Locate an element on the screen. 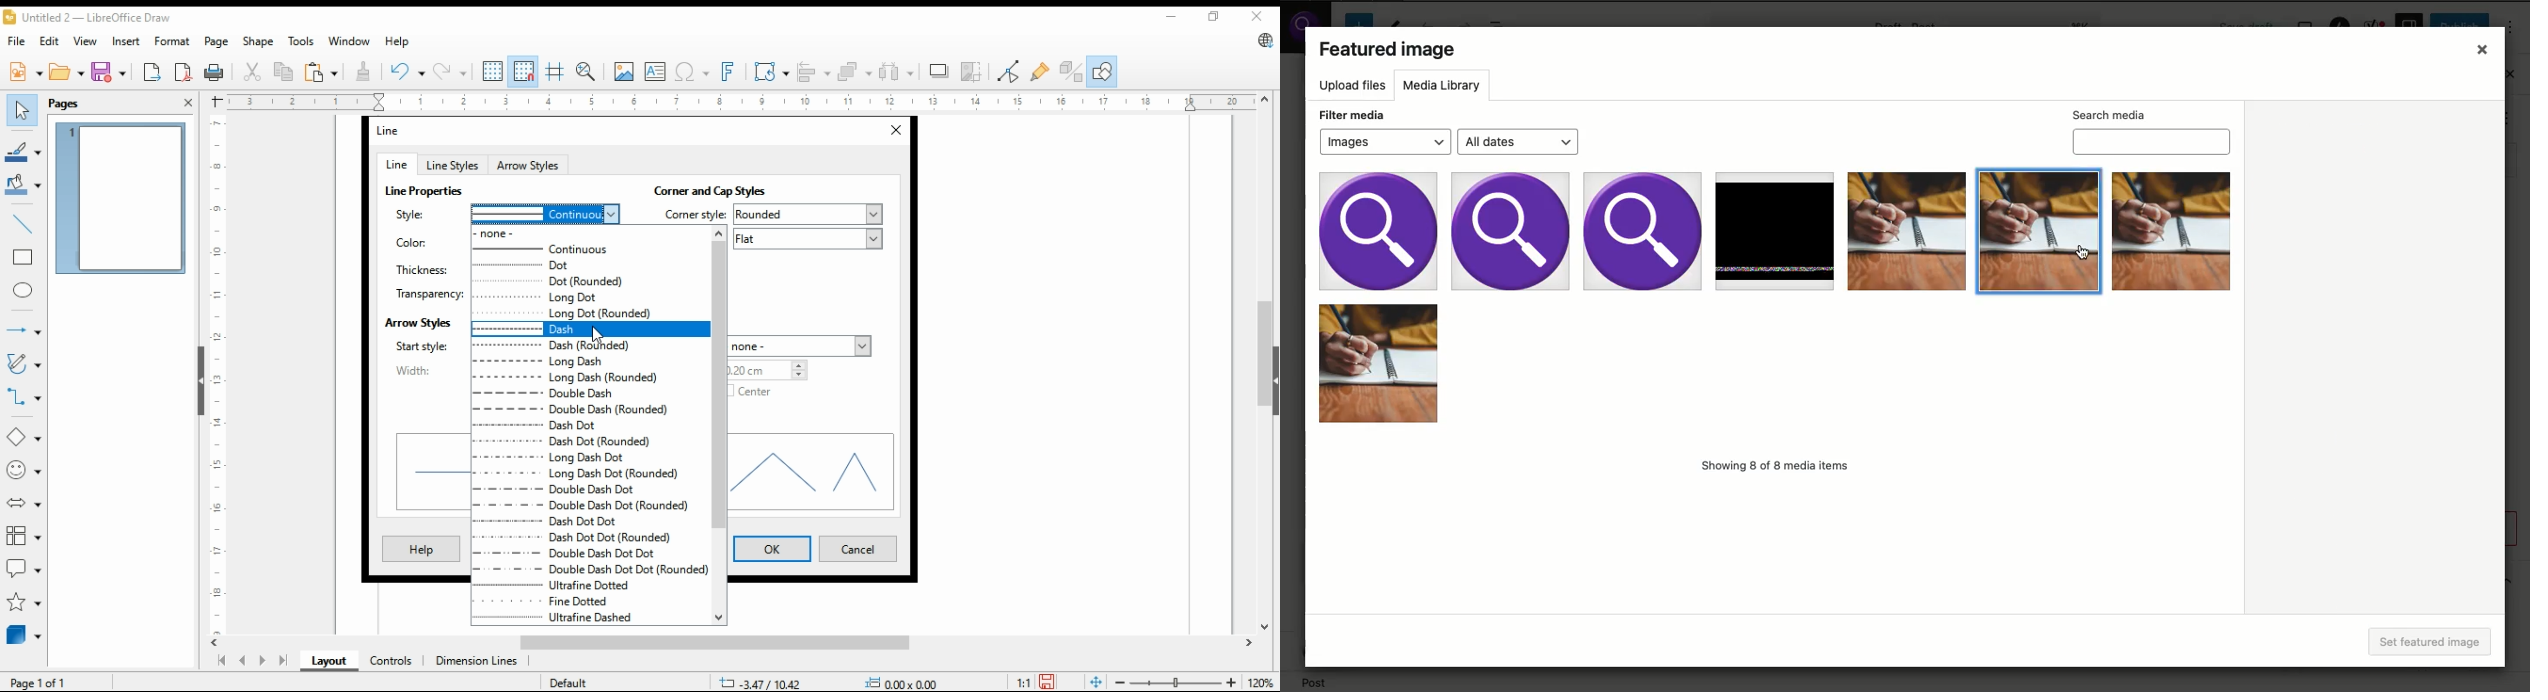  double dash dot is located at coordinates (578, 488).